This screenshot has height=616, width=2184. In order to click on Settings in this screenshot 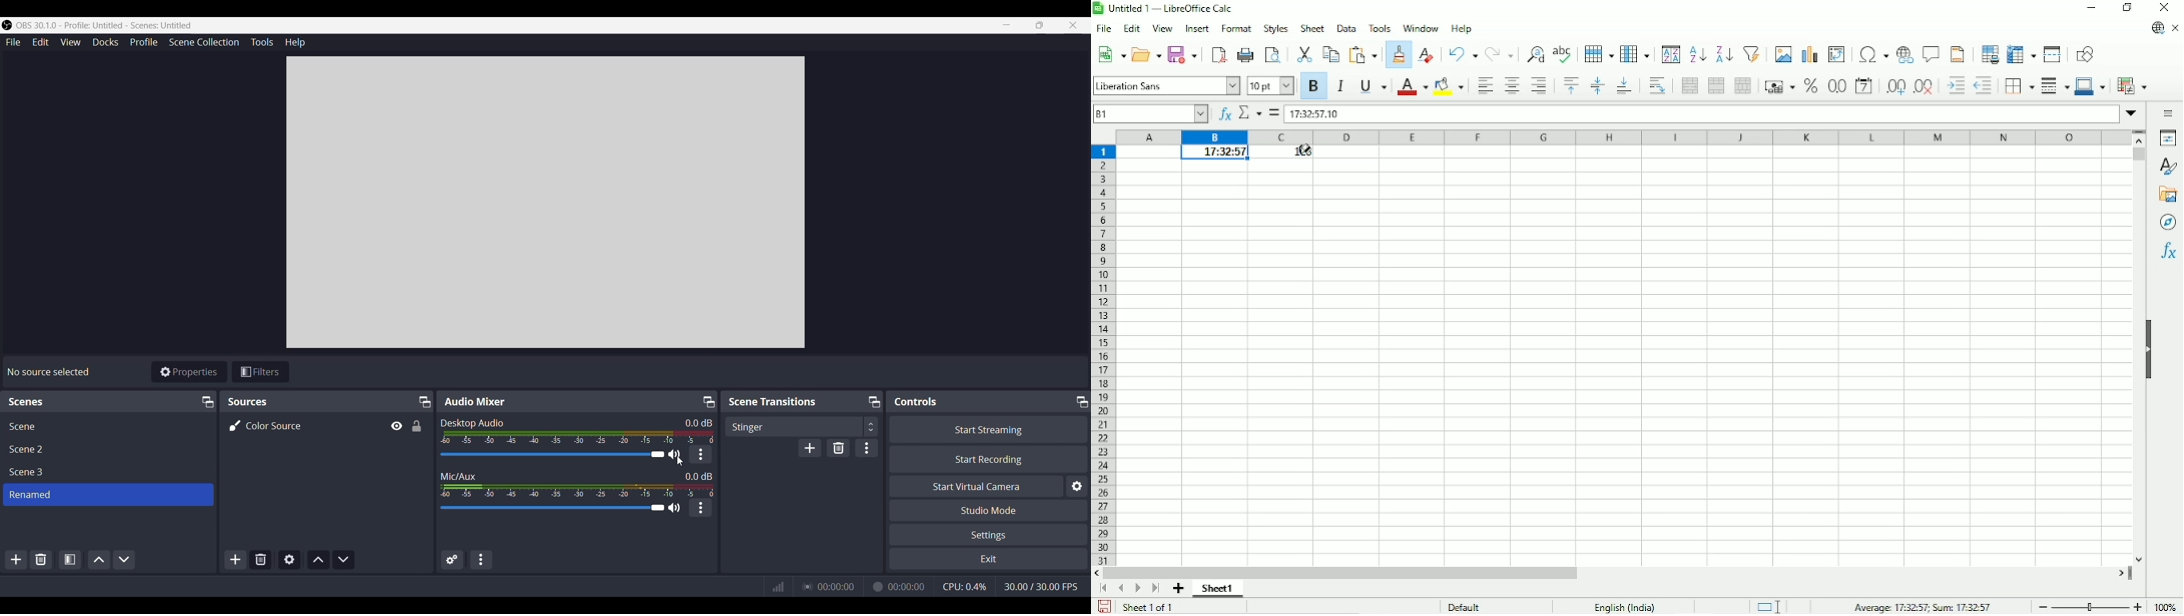, I will do `click(989, 534)`.